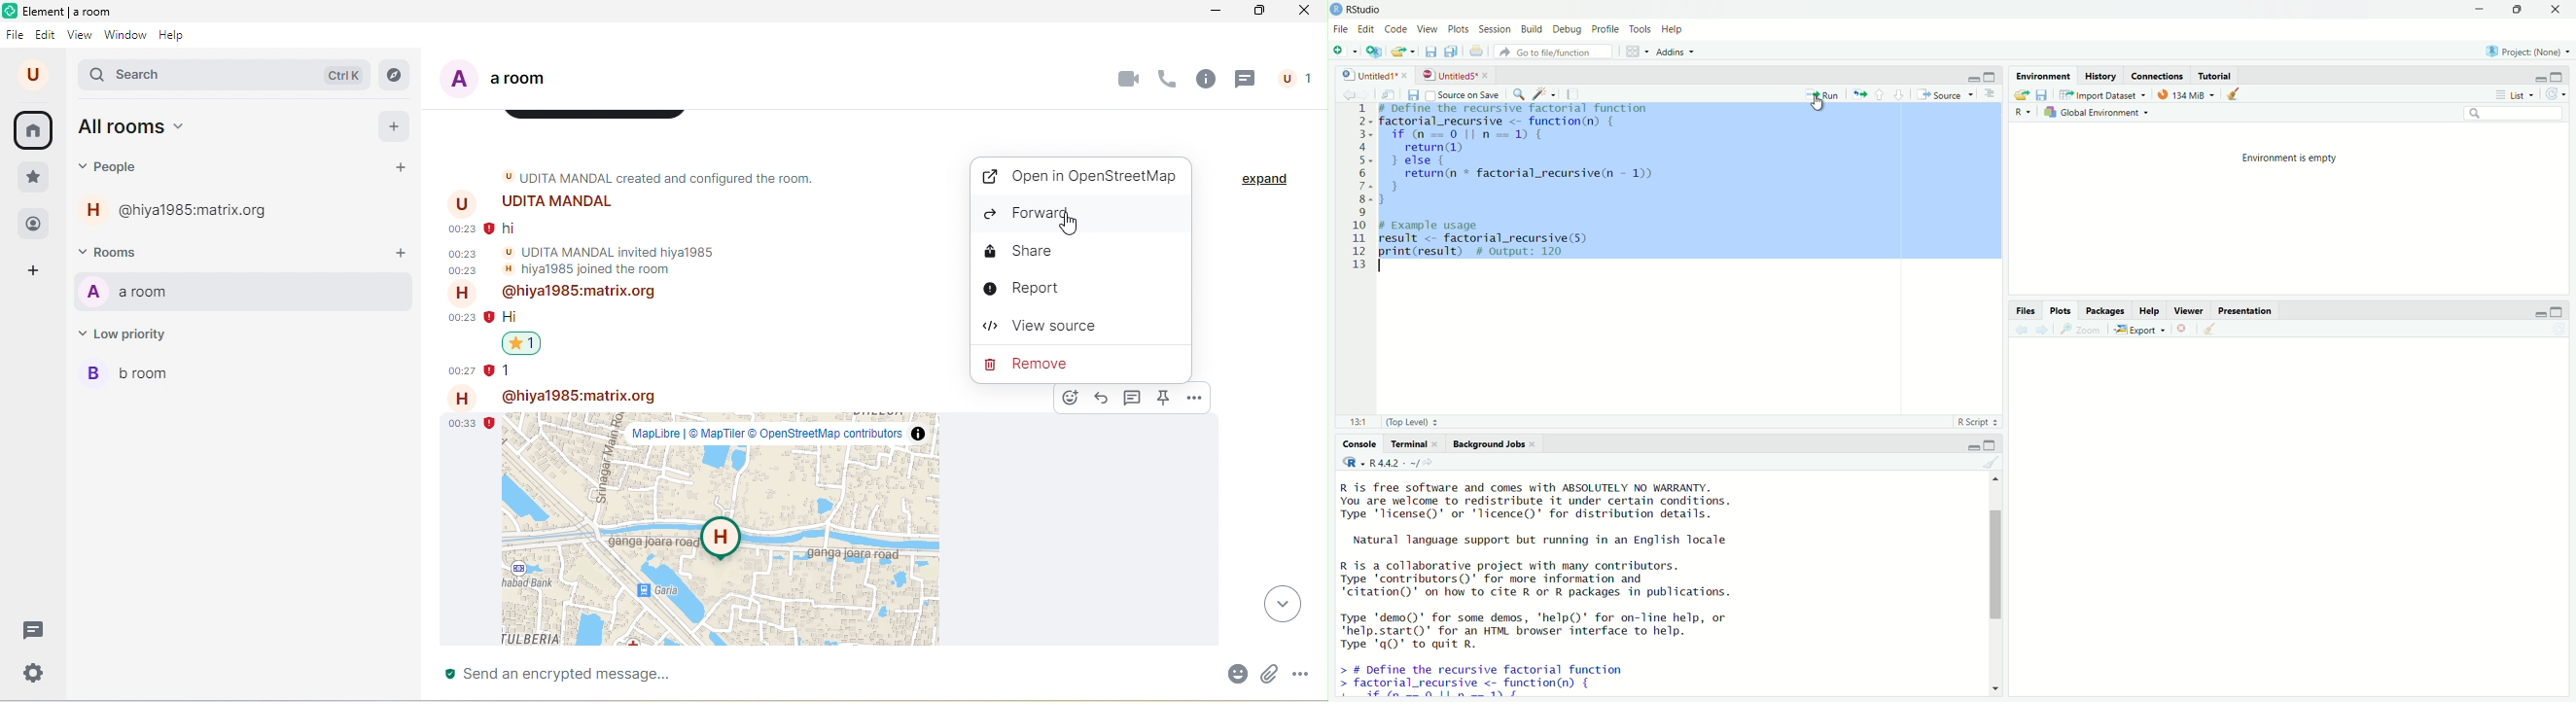 Image resolution: width=2576 pixels, height=728 pixels. What do you see at coordinates (1270, 673) in the screenshot?
I see `attachment` at bounding box center [1270, 673].